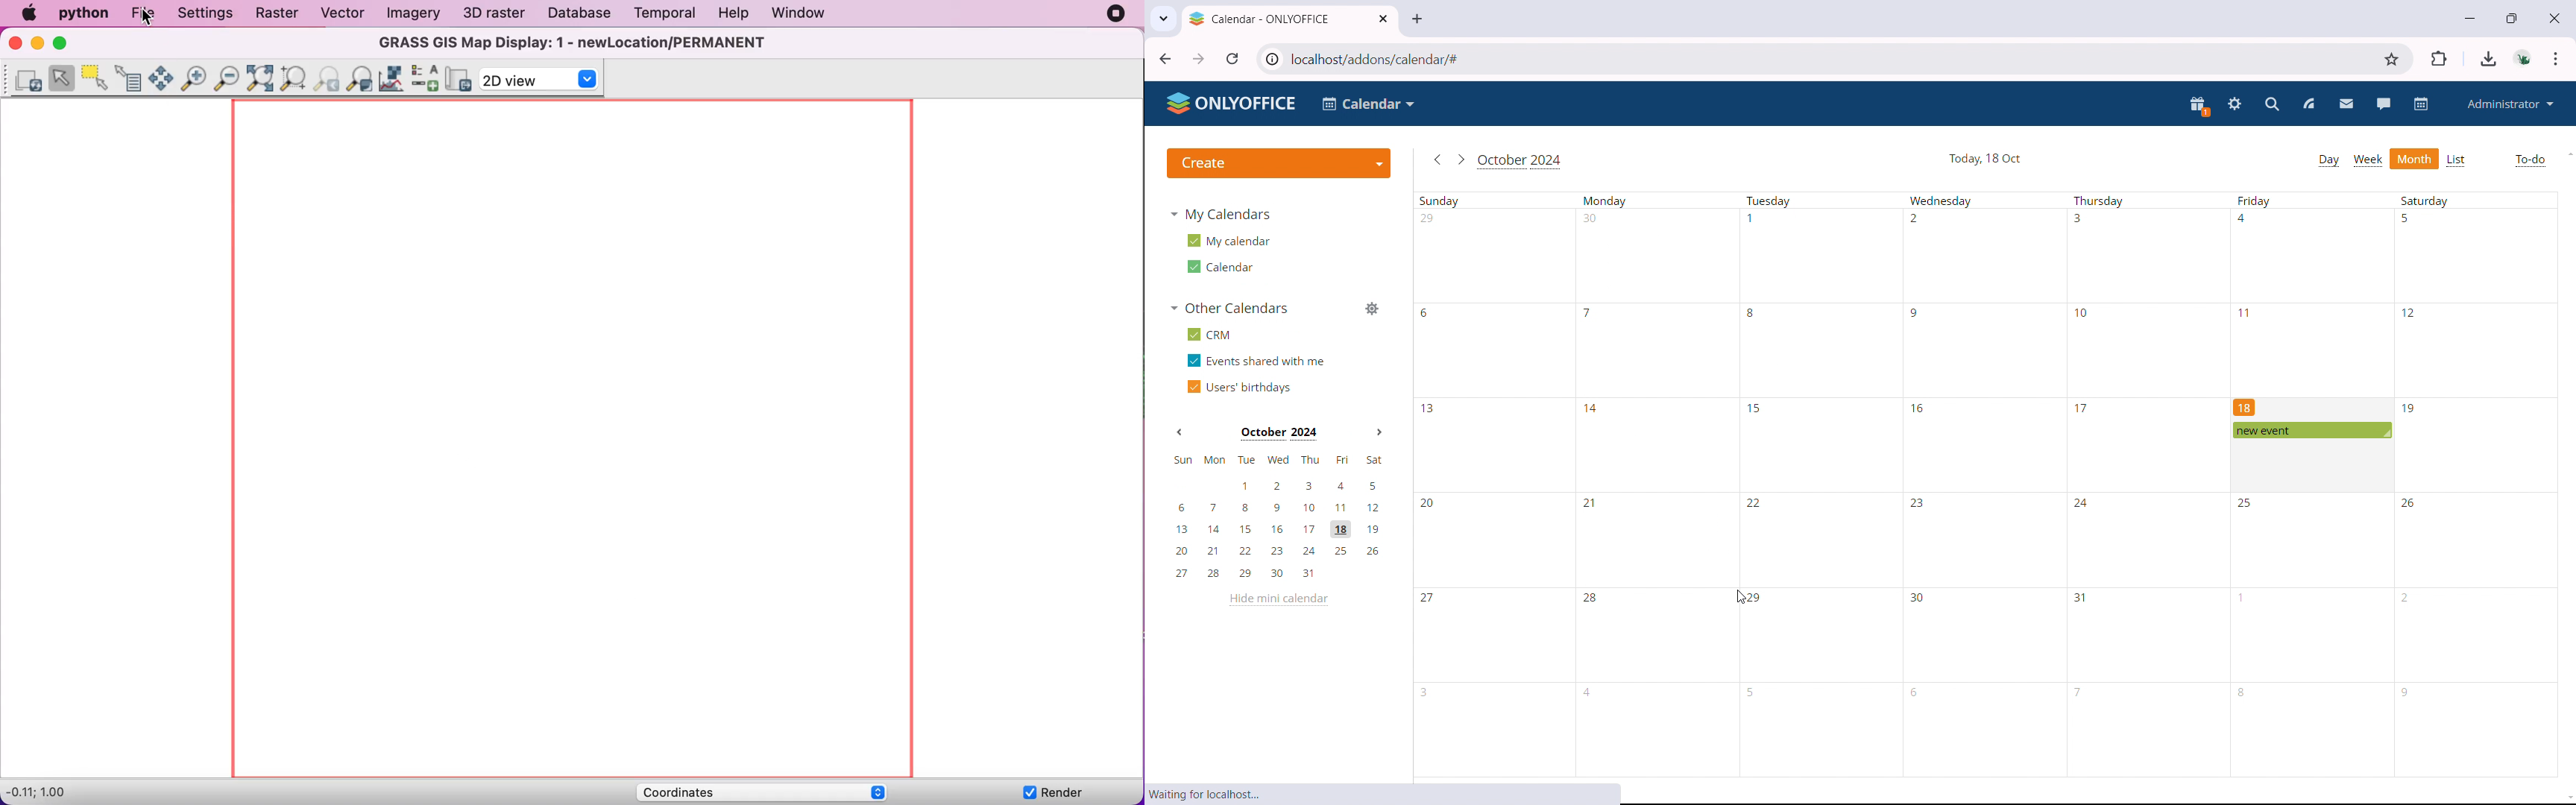 The height and width of the screenshot is (812, 2576). What do you see at coordinates (1591, 218) in the screenshot?
I see `30` at bounding box center [1591, 218].